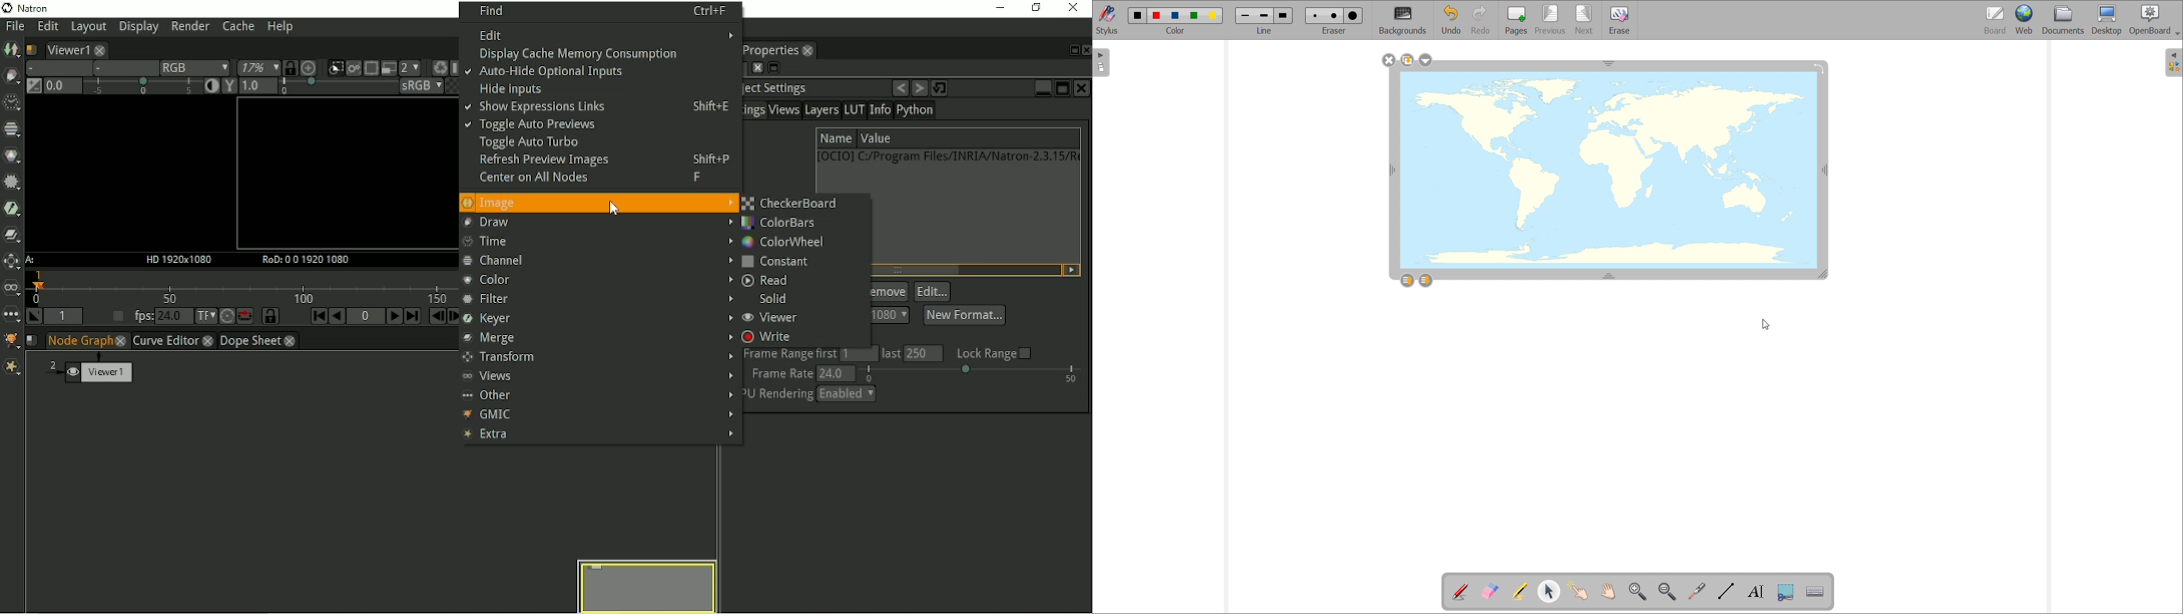 This screenshot has height=616, width=2184. I want to click on highlights, so click(1520, 592).